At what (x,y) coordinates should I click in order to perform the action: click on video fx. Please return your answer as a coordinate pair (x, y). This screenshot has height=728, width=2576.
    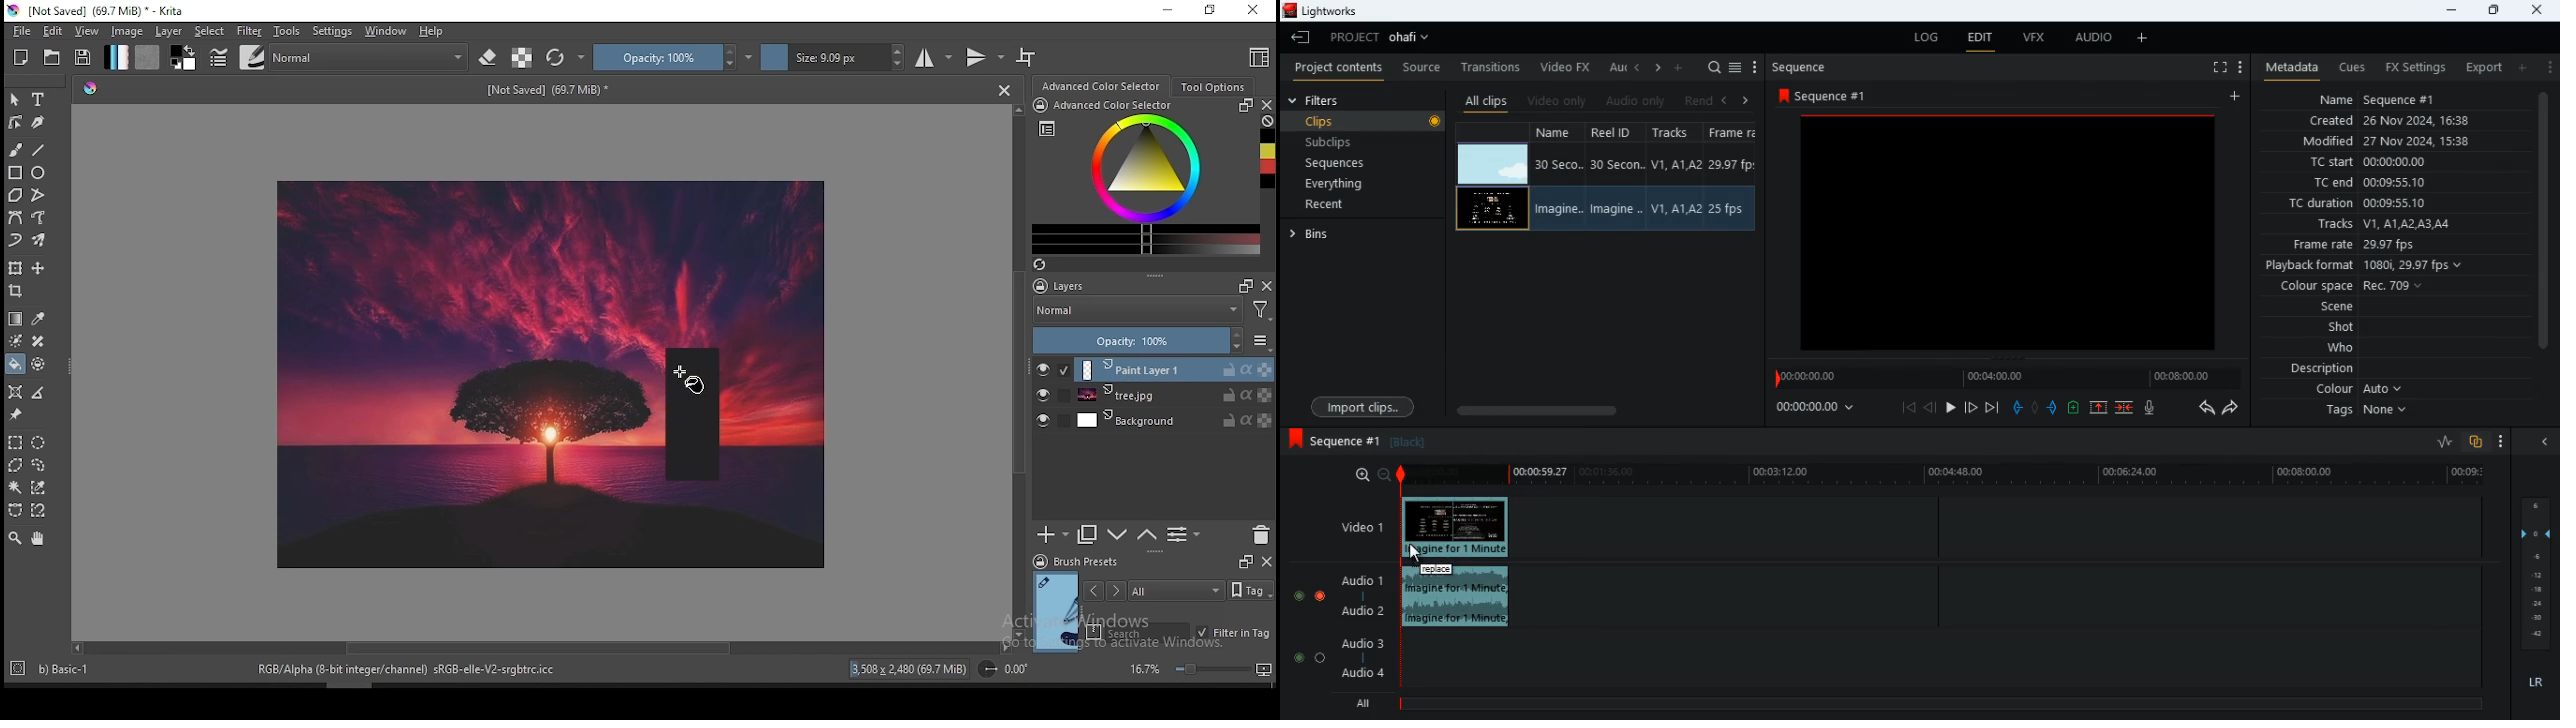
    Looking at the image, I should click on (1567, 66).